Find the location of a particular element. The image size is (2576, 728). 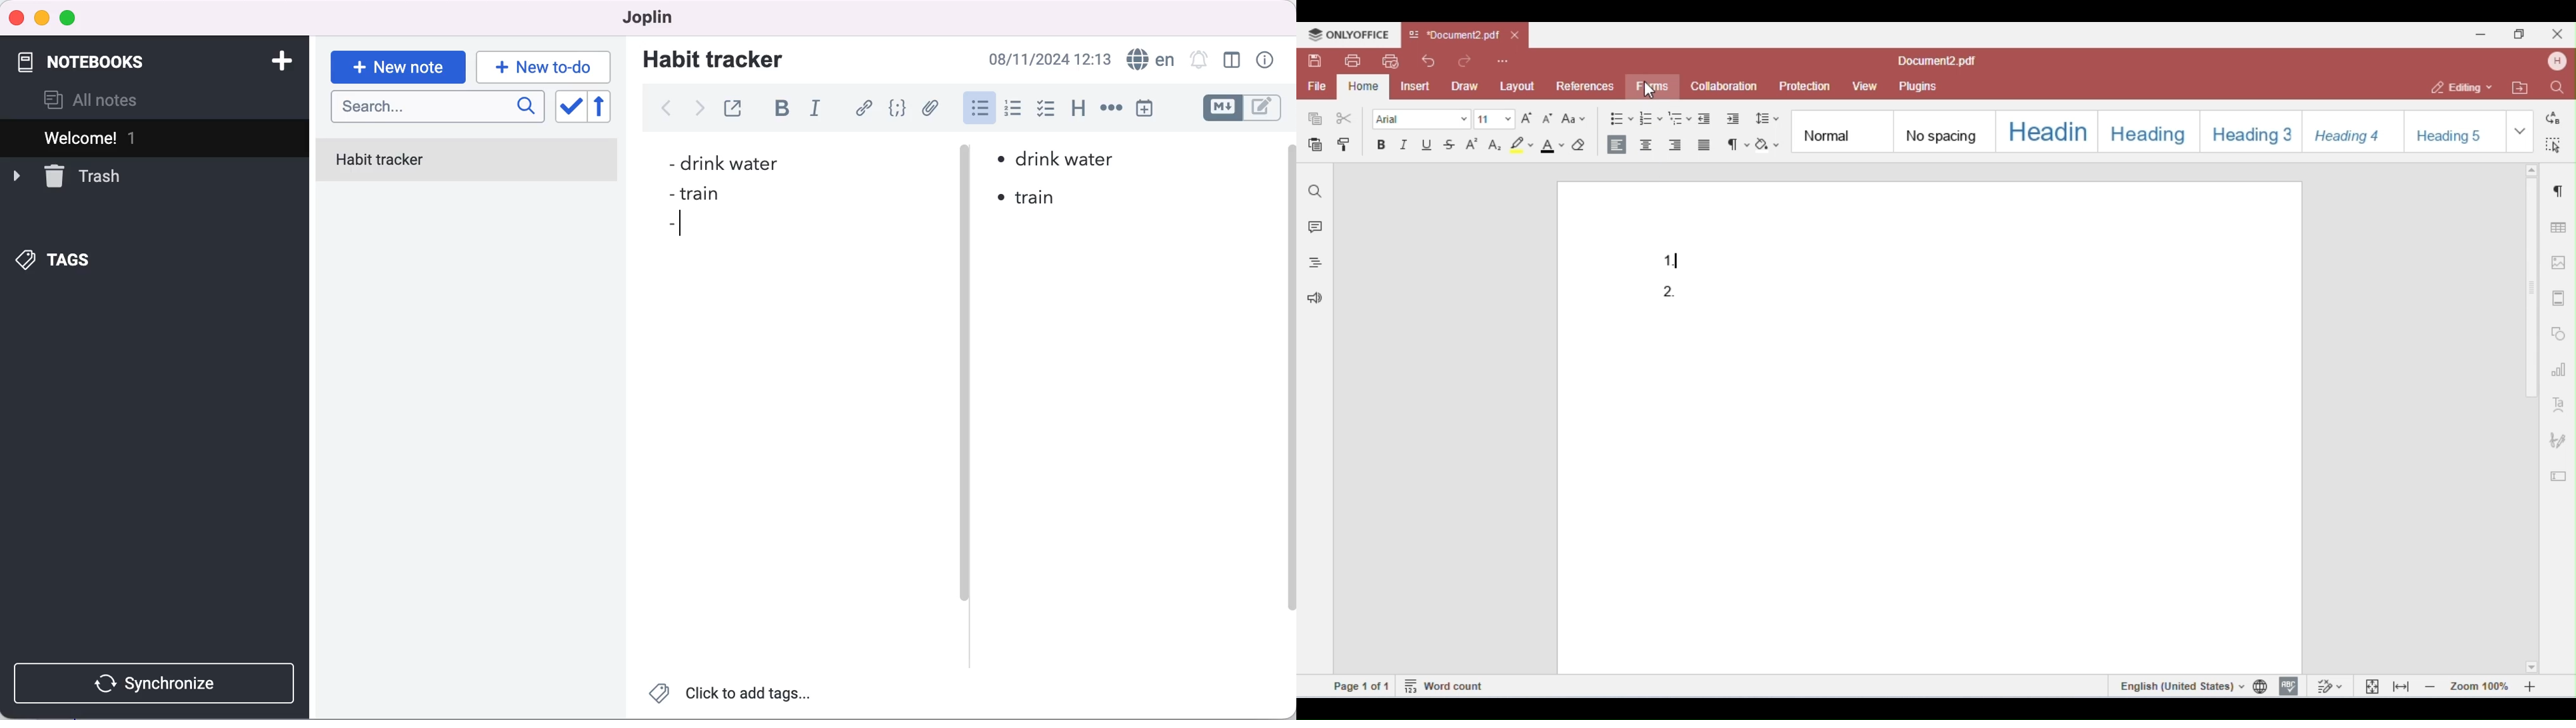

vertical slider is located at coordinates (964, 399).